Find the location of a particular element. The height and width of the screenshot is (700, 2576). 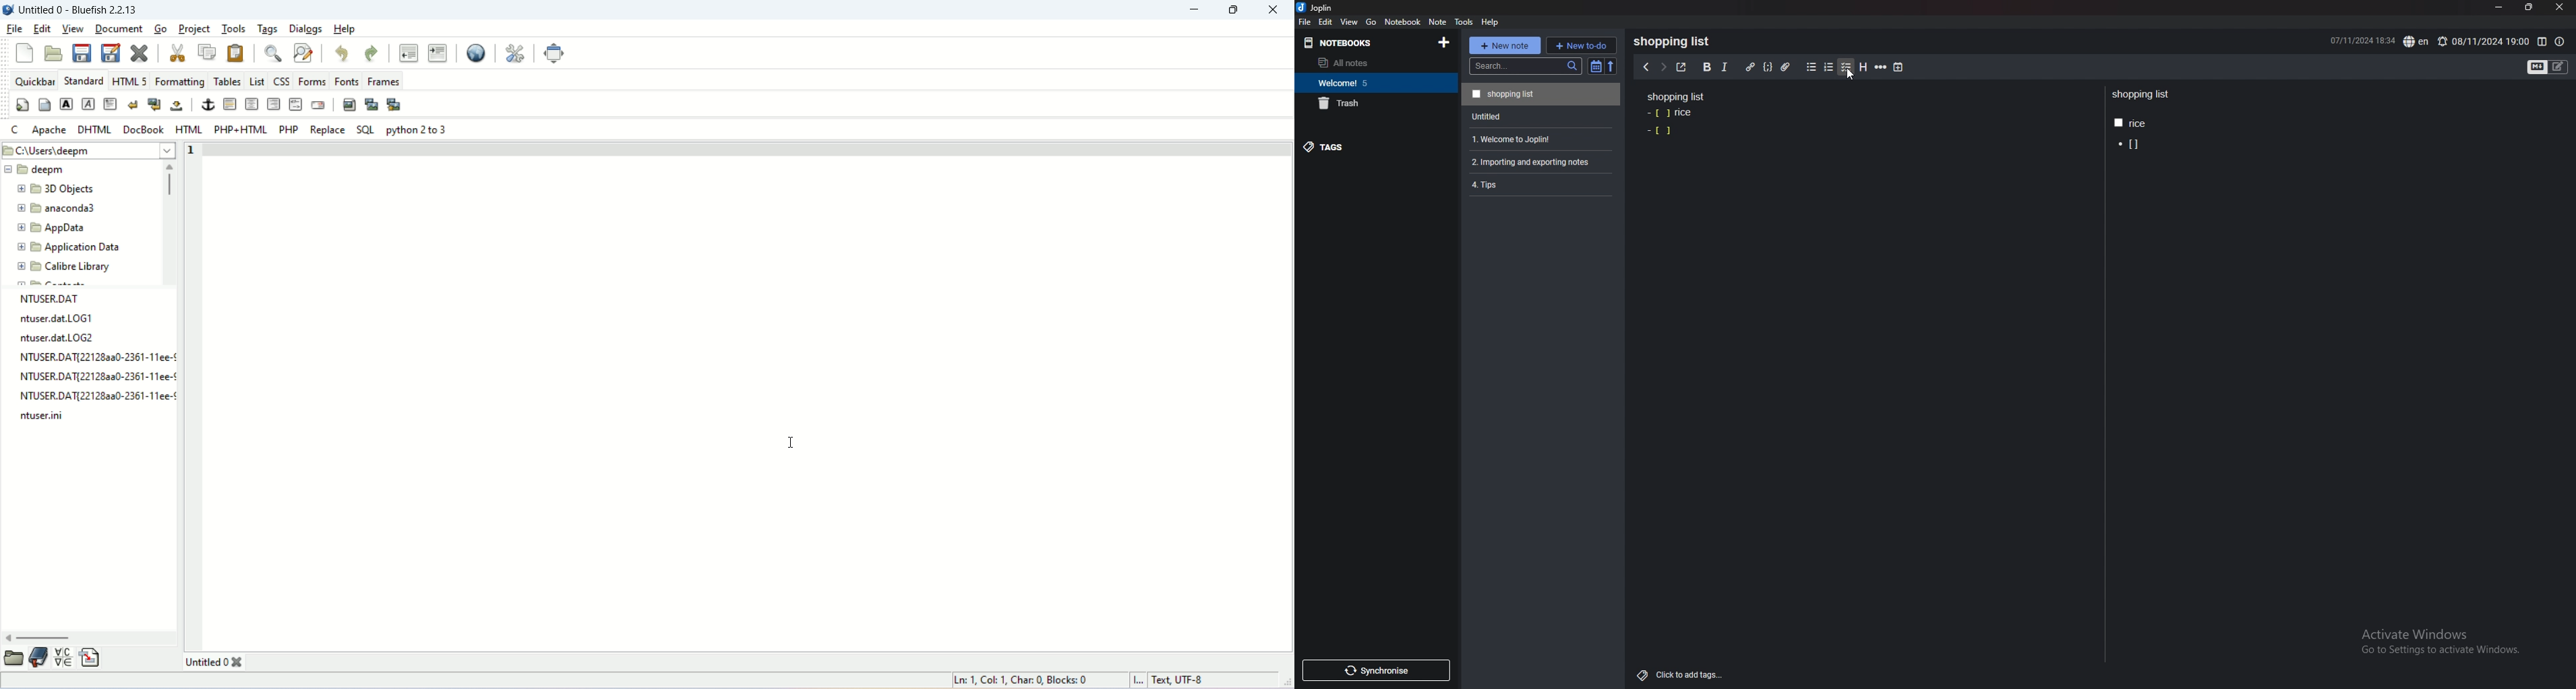

copy is located at coordinates (207, 51).